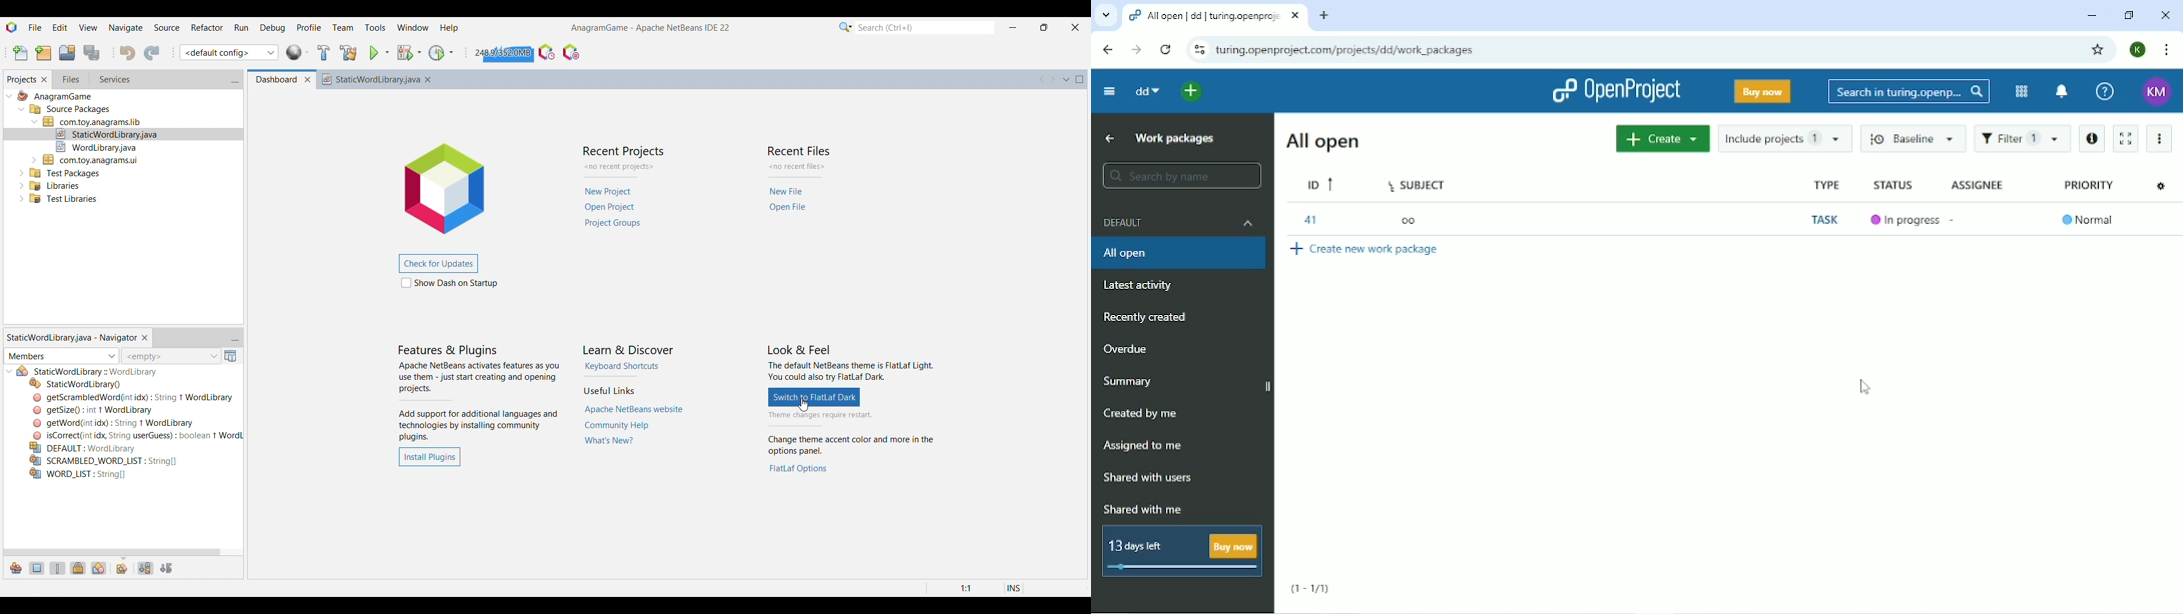 This screenshot has height=616, width=2184. I want to click on Recently created, so click(1147, 317).